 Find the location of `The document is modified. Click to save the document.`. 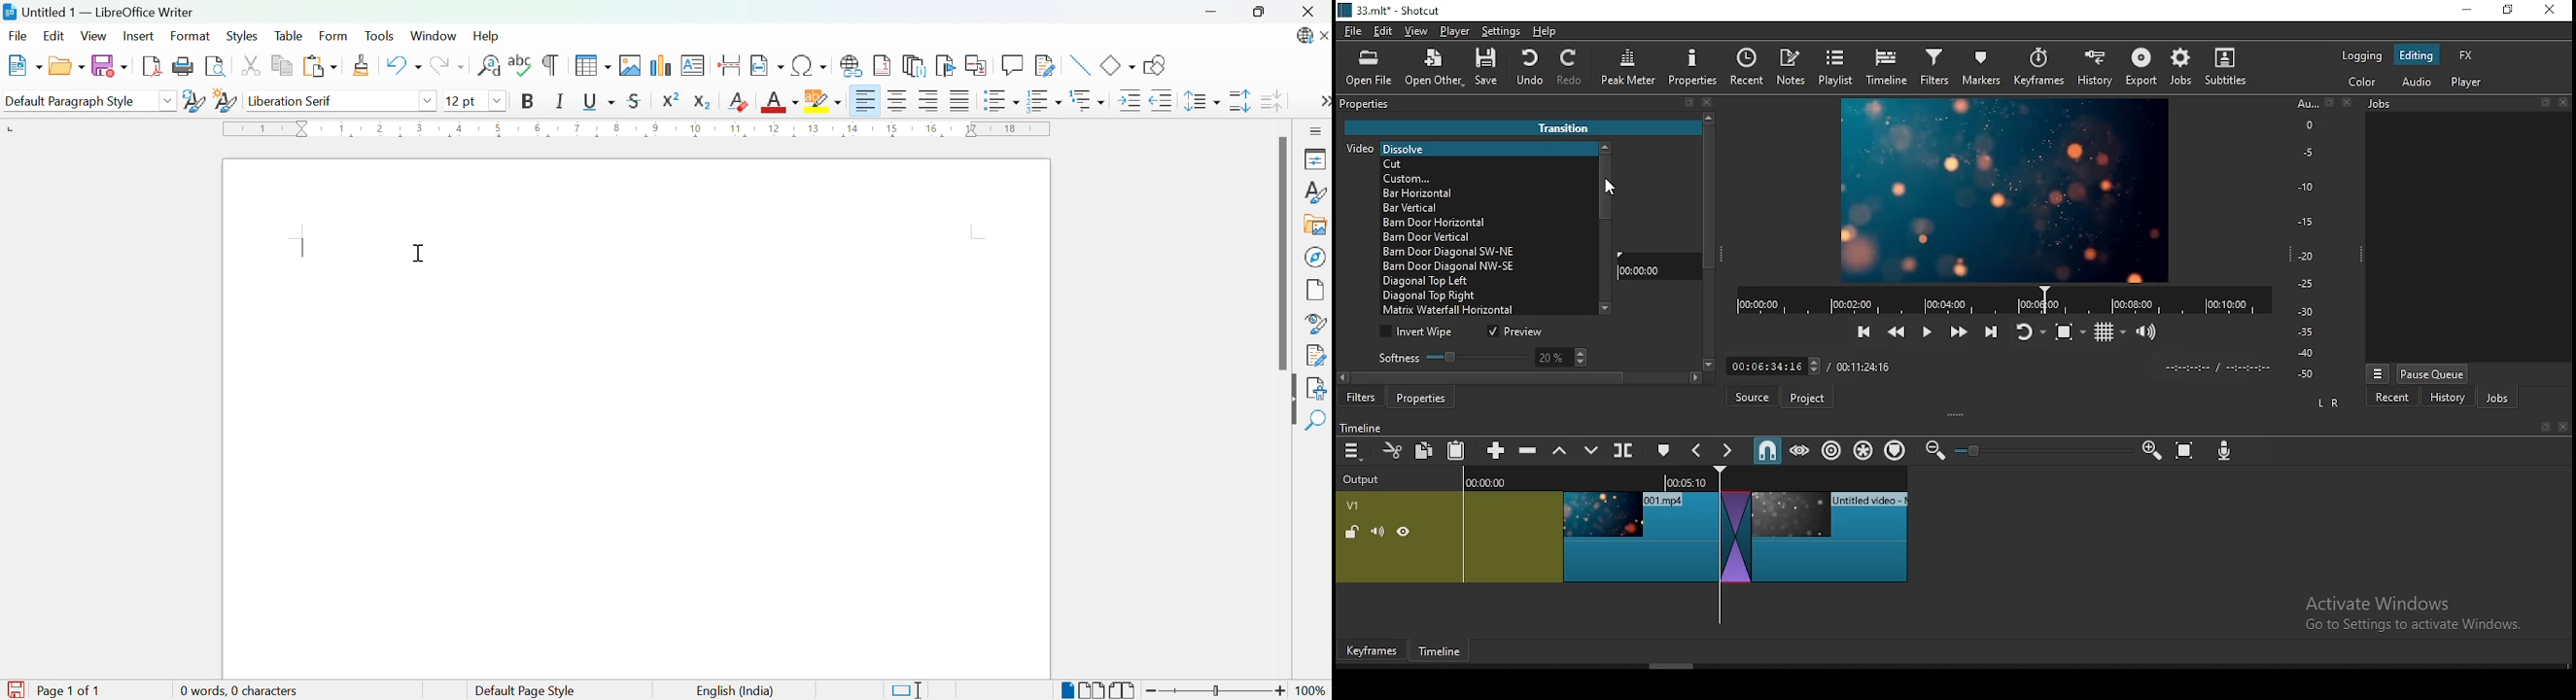

The document is modified. Click to save the document. is located at coordinates (13, 690).